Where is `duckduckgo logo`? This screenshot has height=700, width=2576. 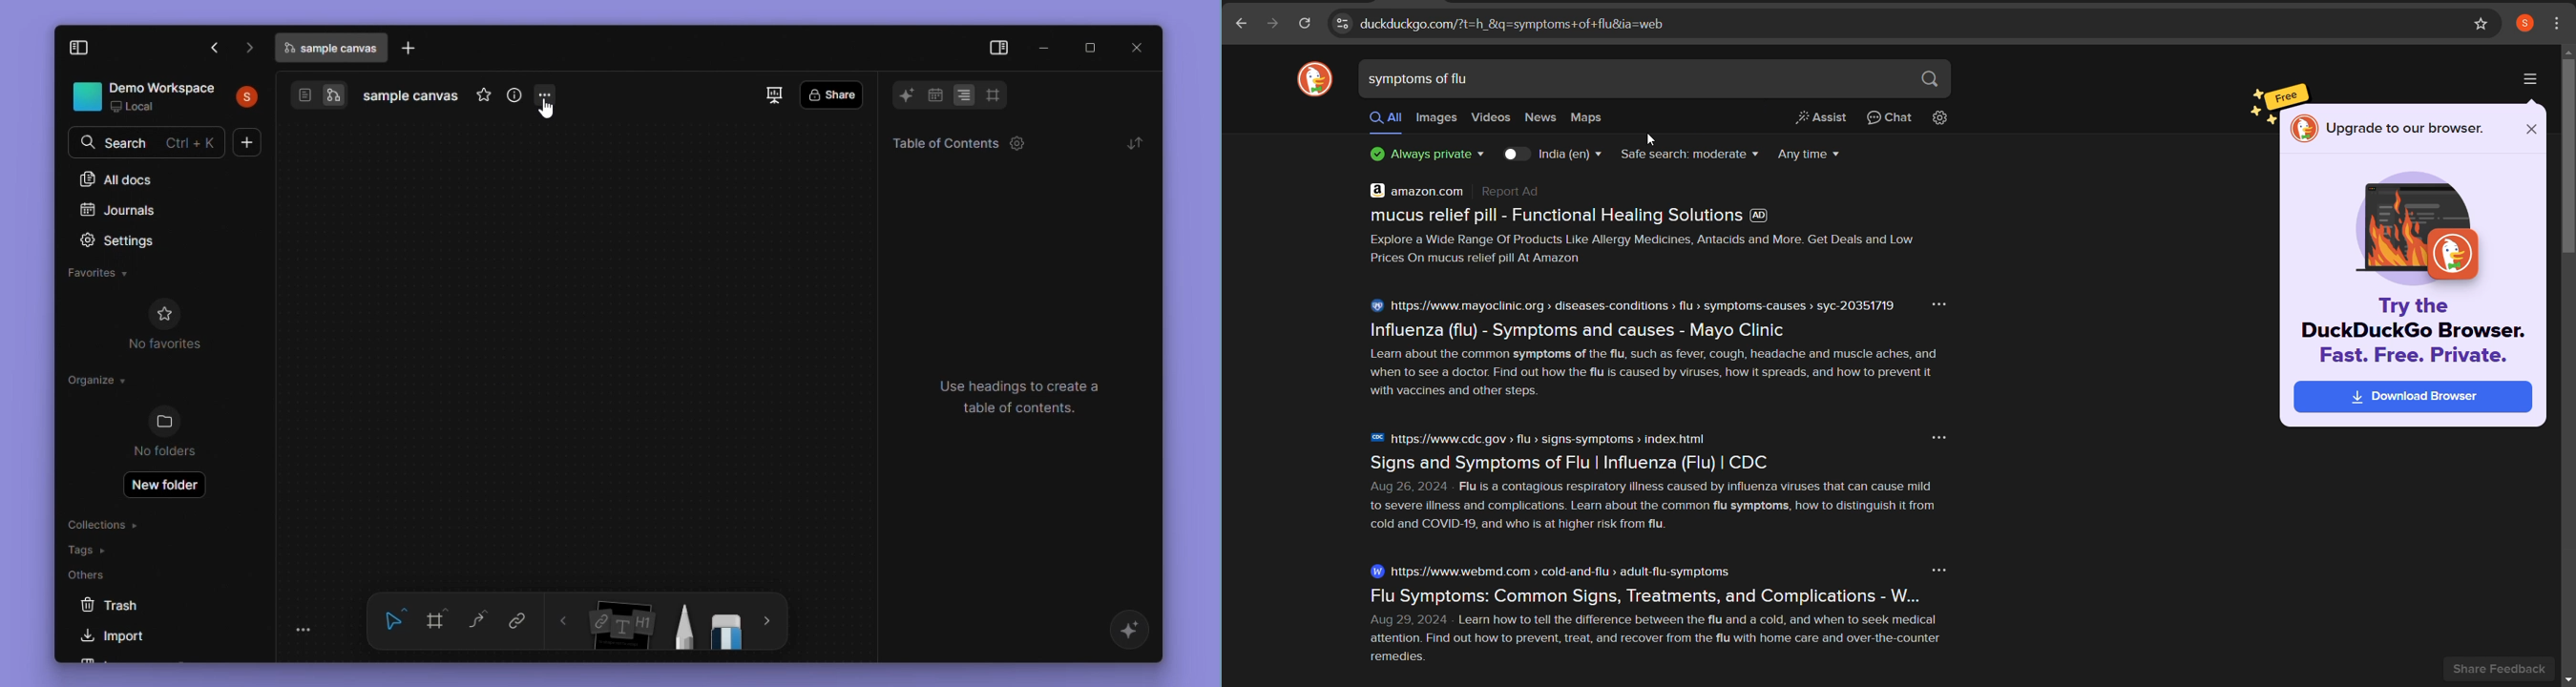 duckduckgo logo is located at coordinates (1313, 81).